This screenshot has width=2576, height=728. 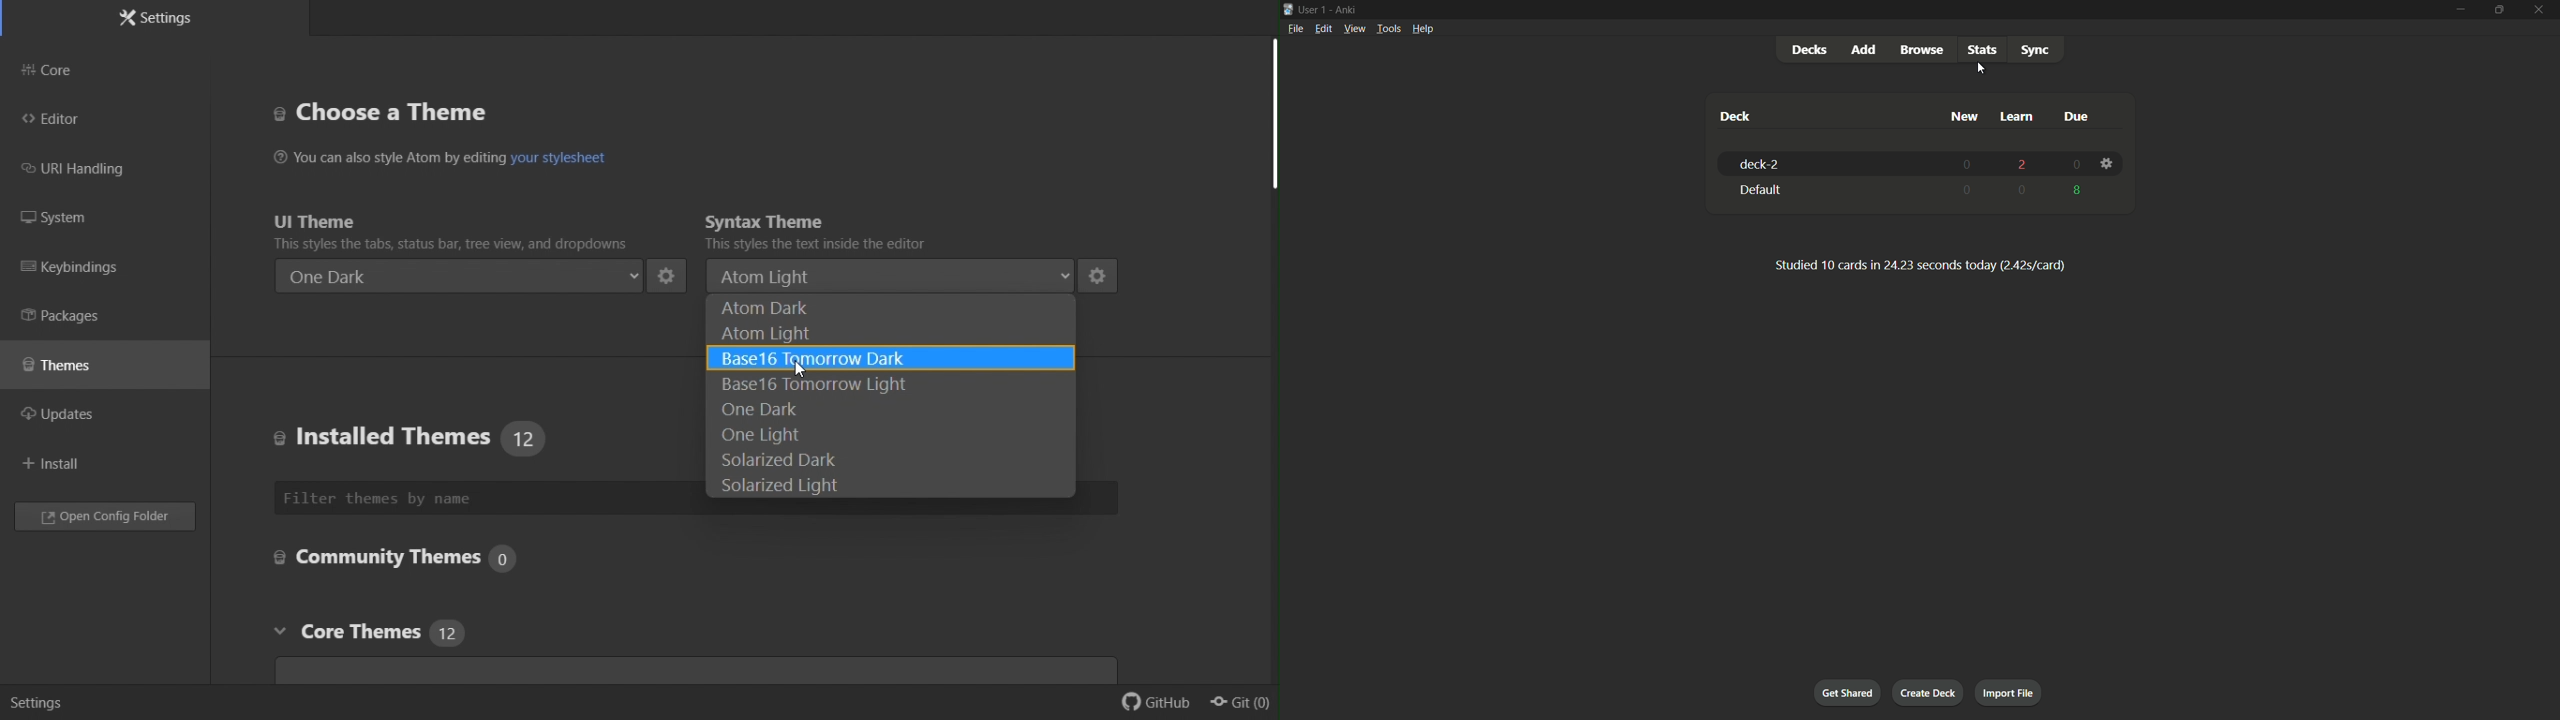 I want to click on 8, so click(x=2077, y=193).